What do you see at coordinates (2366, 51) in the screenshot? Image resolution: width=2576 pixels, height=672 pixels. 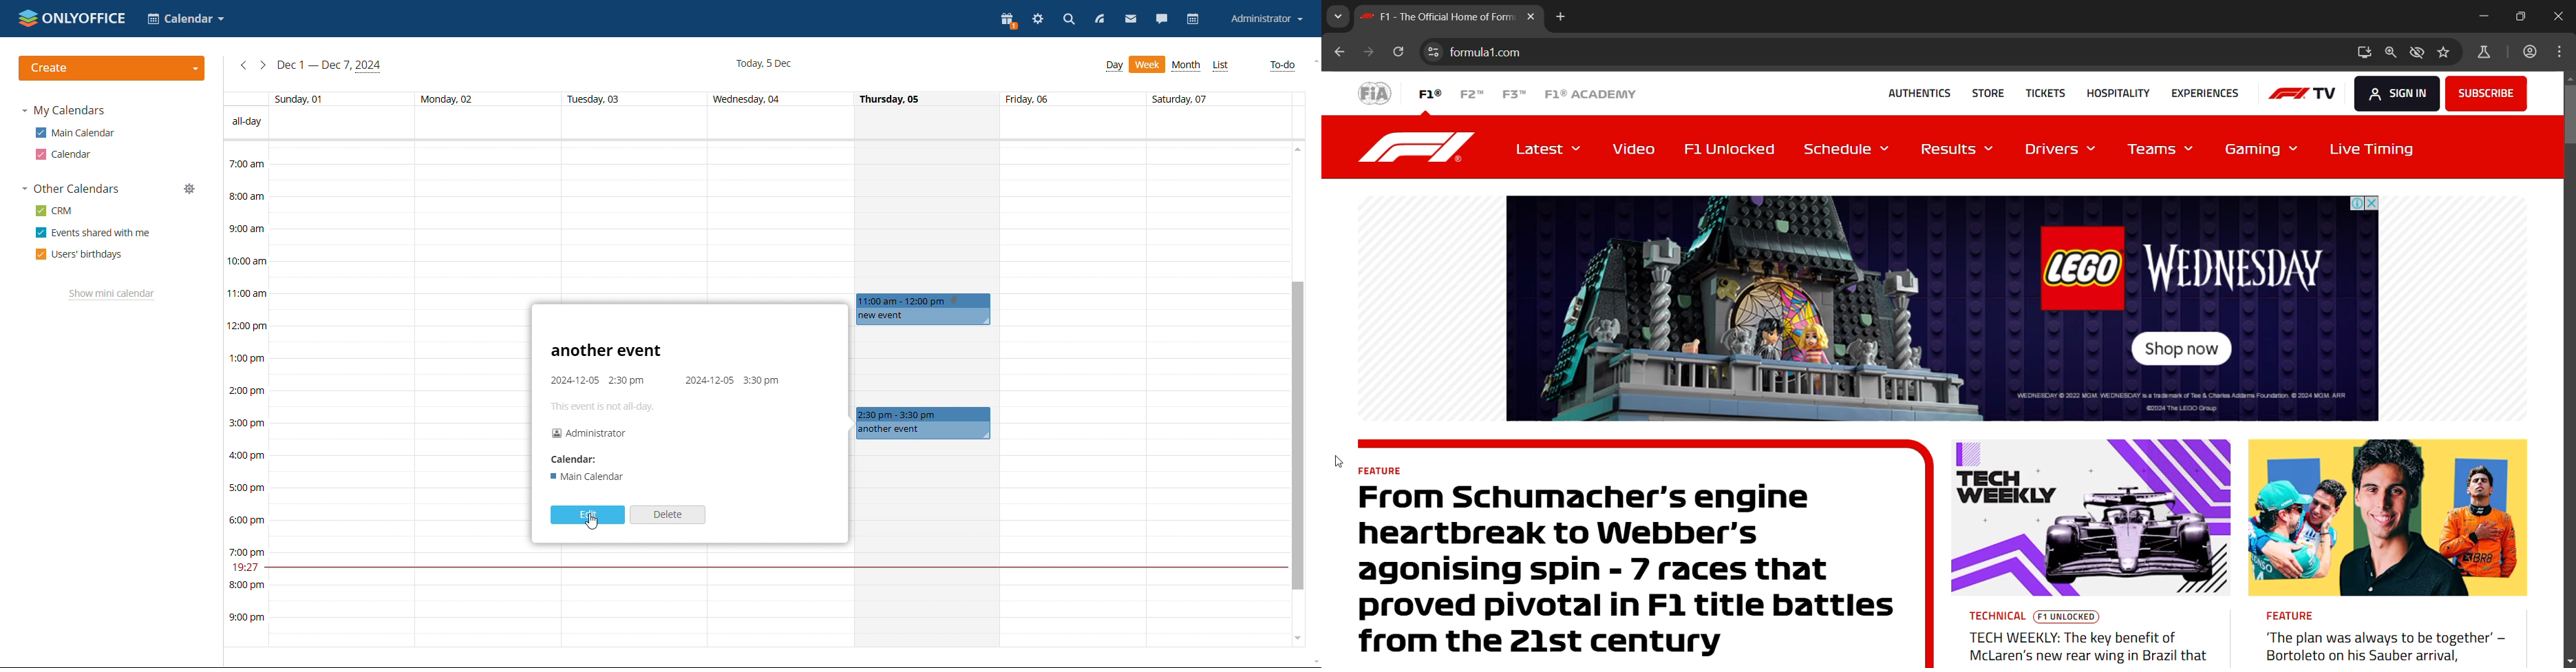 I see `install f1 app` at bounding box center [2366, 51].